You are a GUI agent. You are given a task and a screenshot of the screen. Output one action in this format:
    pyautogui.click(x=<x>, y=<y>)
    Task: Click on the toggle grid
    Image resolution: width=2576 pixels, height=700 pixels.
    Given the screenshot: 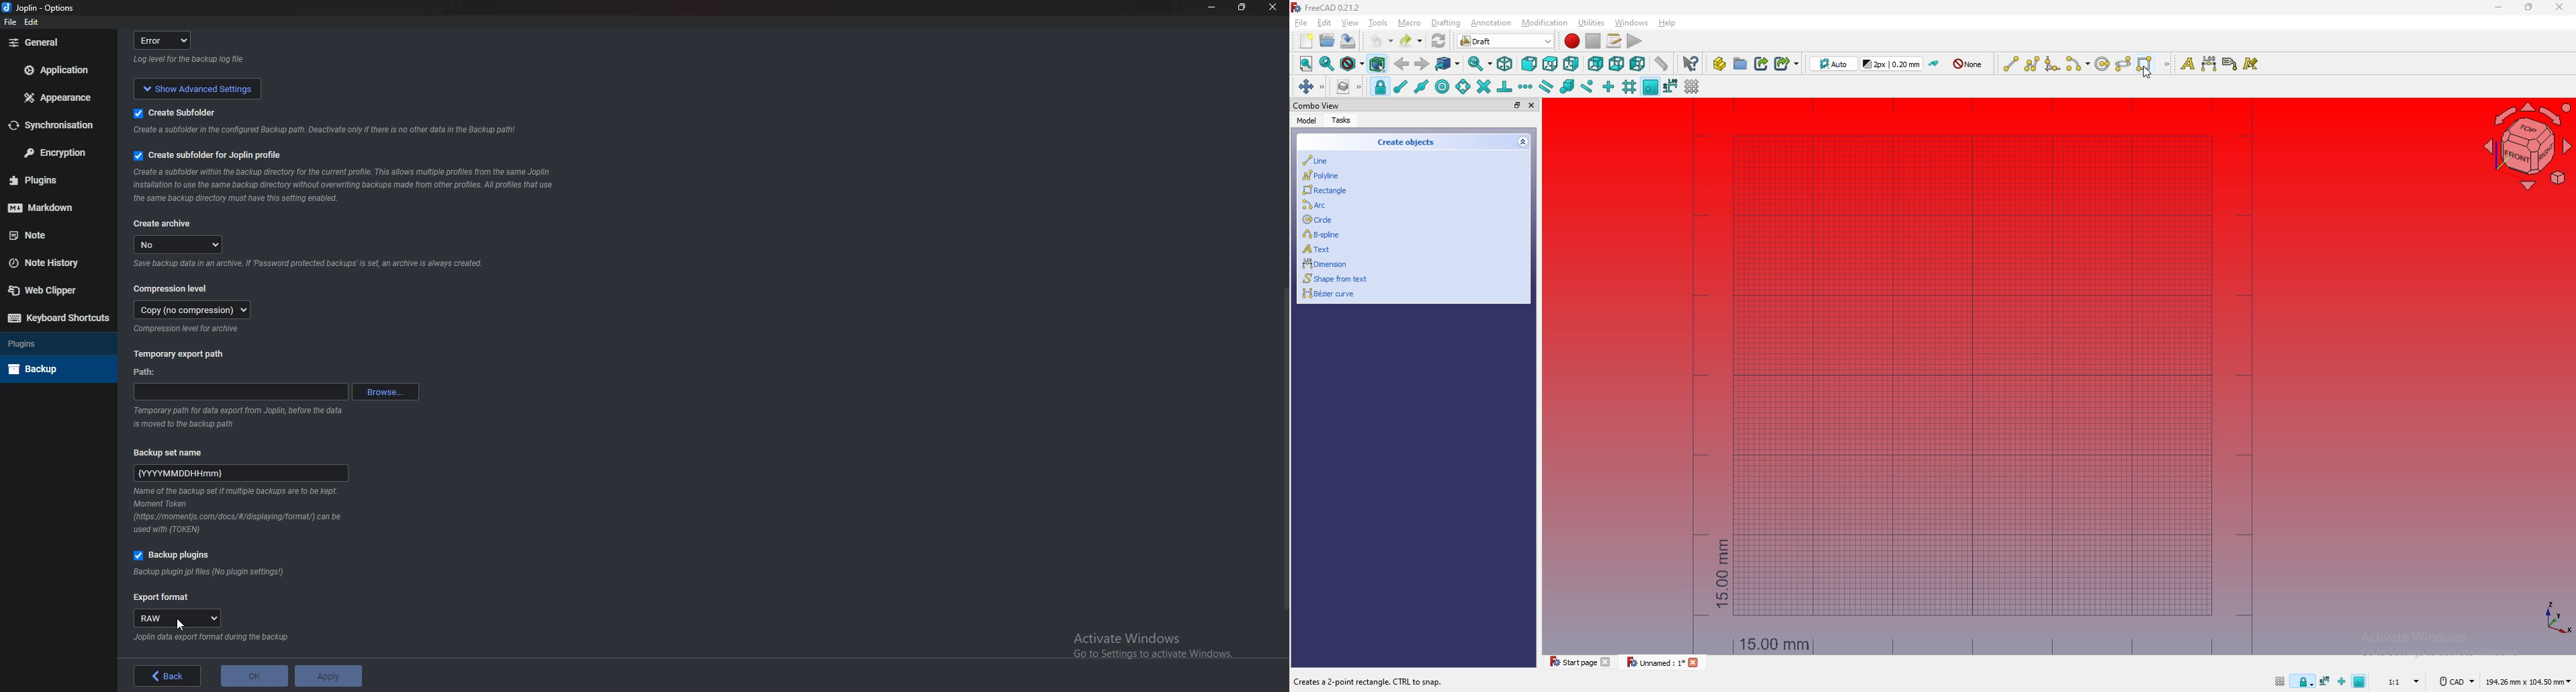 What is the action you would take?
    pyautogui.click(x=2279, y=682)
    